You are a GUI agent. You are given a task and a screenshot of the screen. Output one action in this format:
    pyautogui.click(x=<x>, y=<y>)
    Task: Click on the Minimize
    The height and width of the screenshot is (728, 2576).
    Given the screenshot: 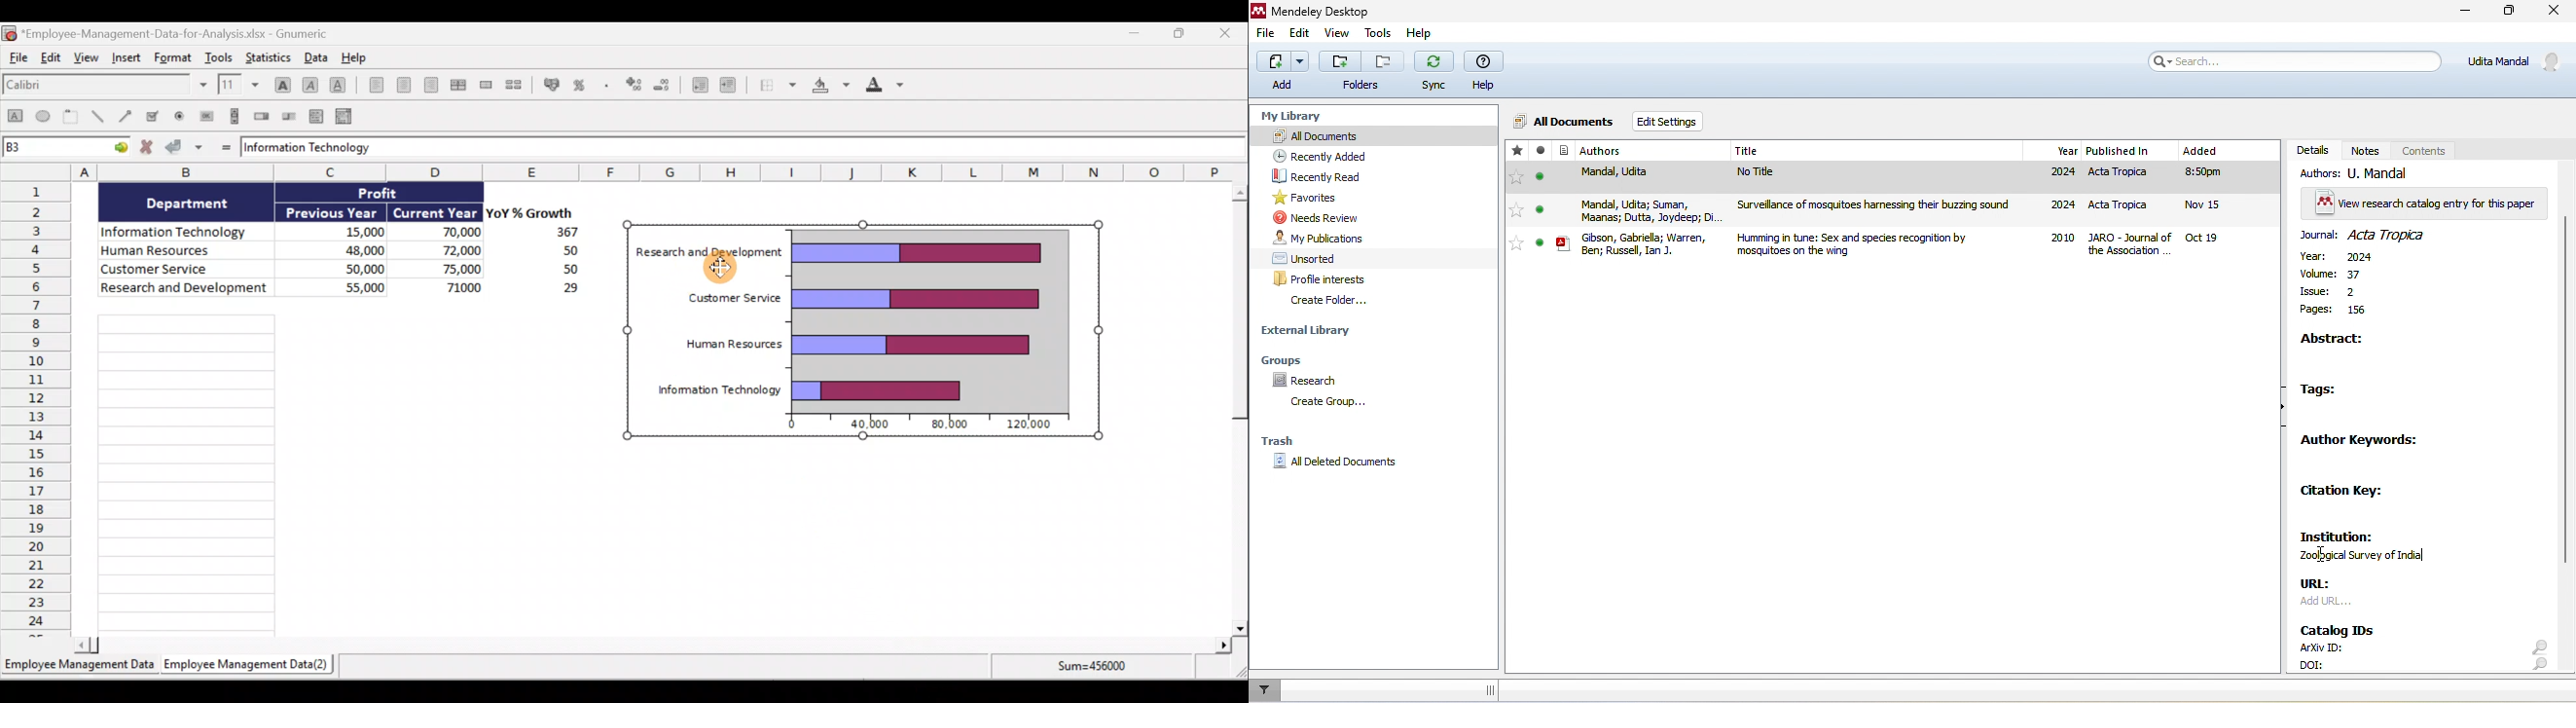 What is the action you would take?
    pyautogui.click(x=1134, y=33)
    